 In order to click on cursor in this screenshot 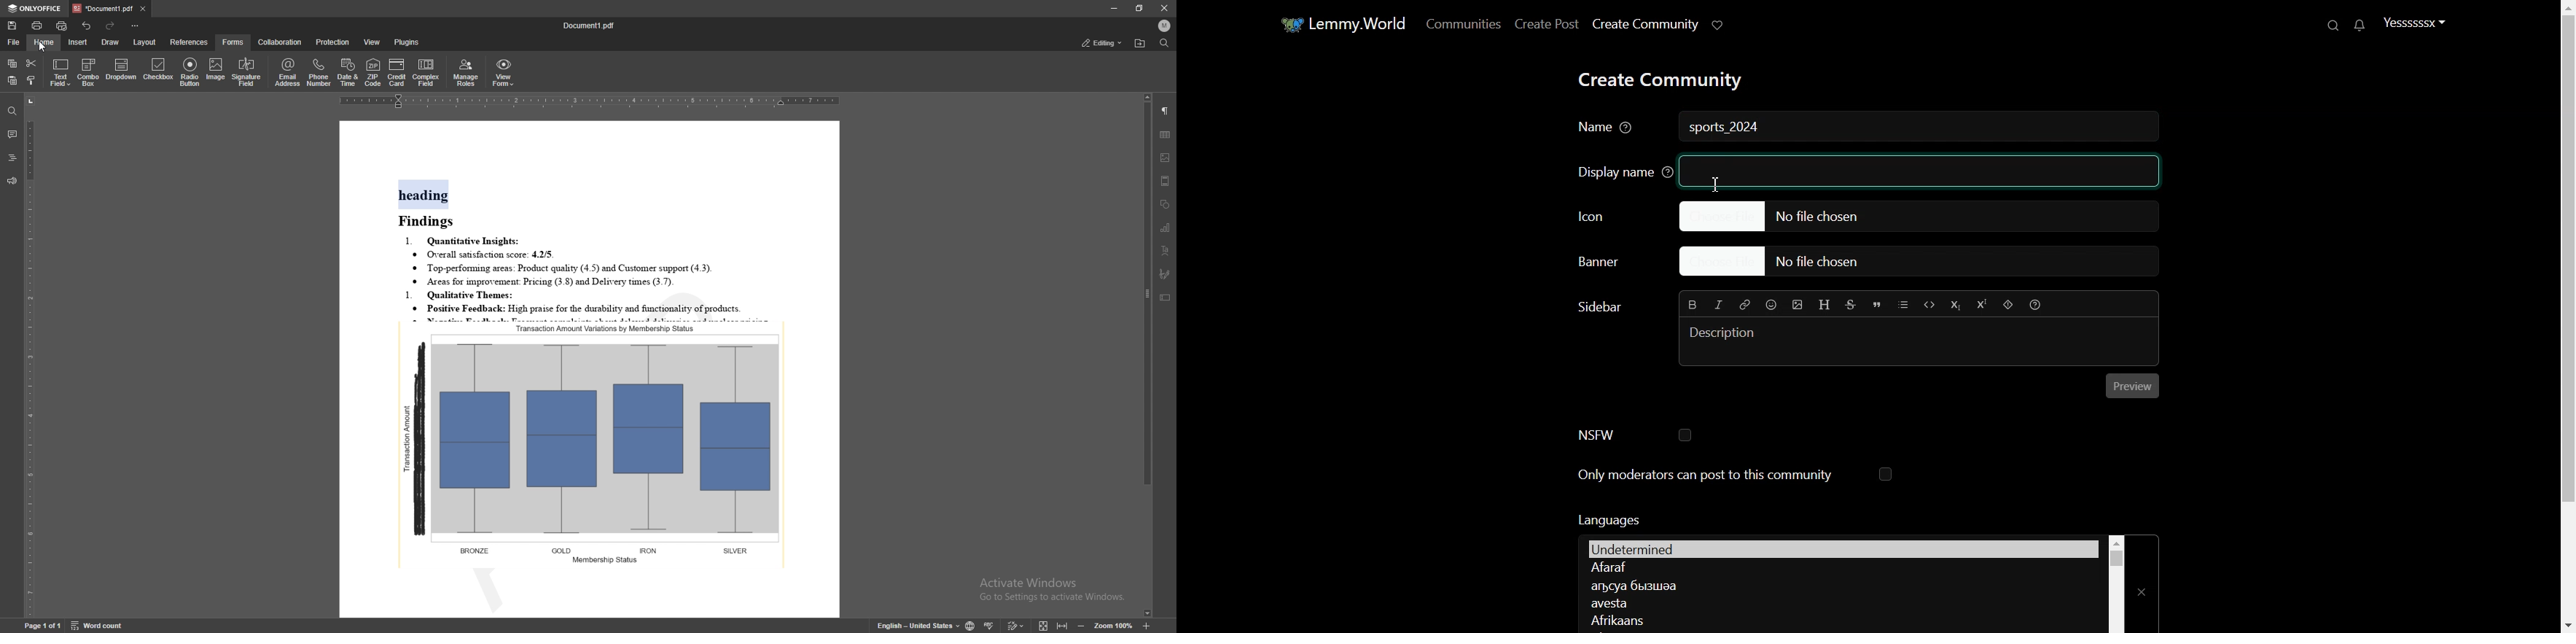, I will do `click(42, 47)`.